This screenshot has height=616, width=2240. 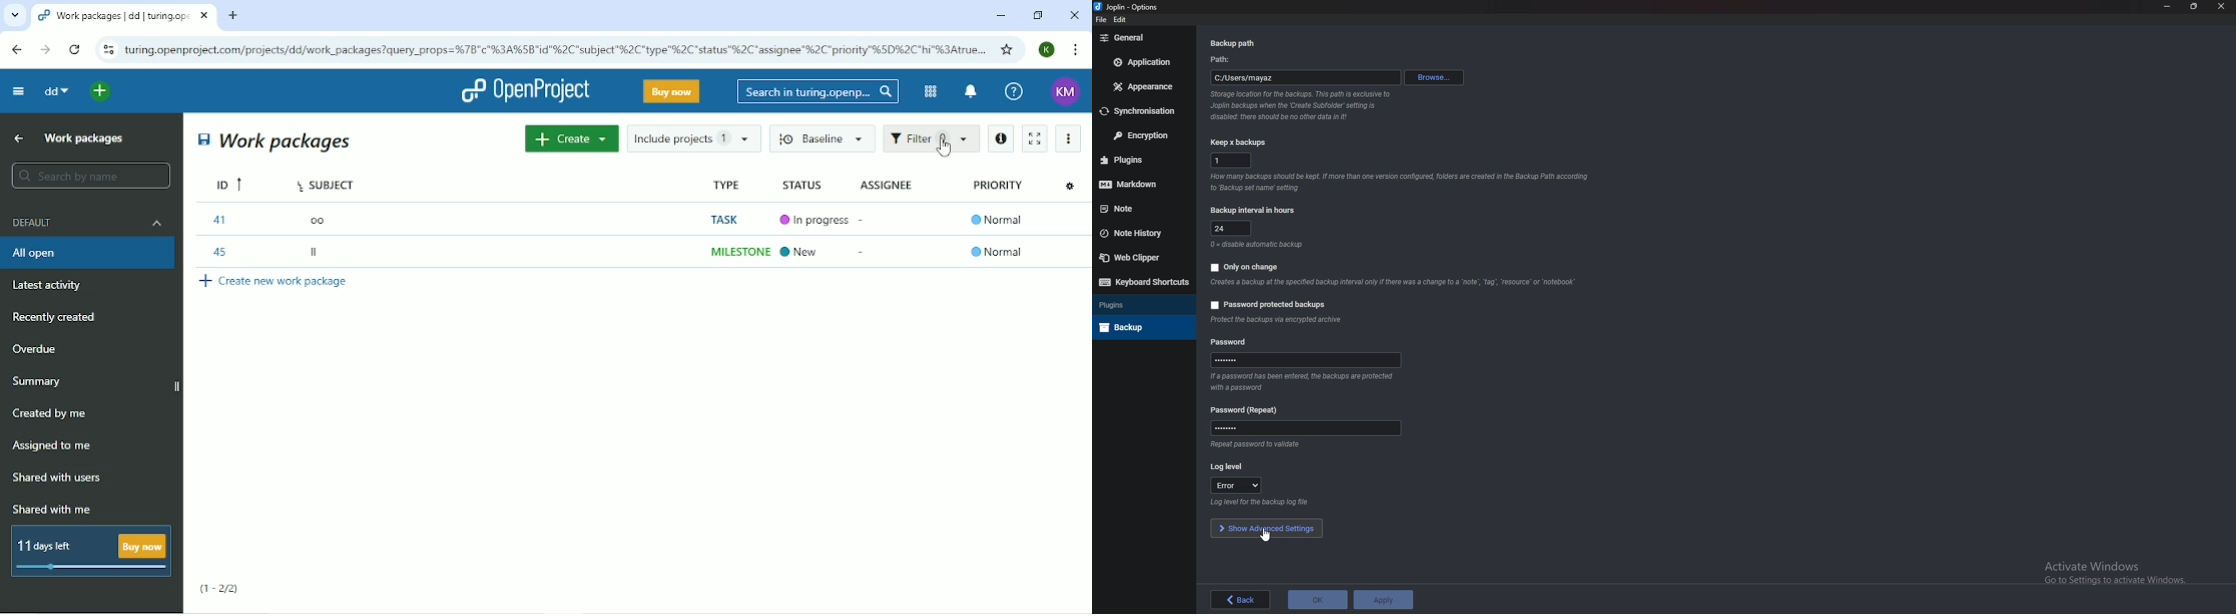 What do you see at coordinates (1248, 267) in the screenshot?
I see `Only on change` at bounding box center [1248, 267].